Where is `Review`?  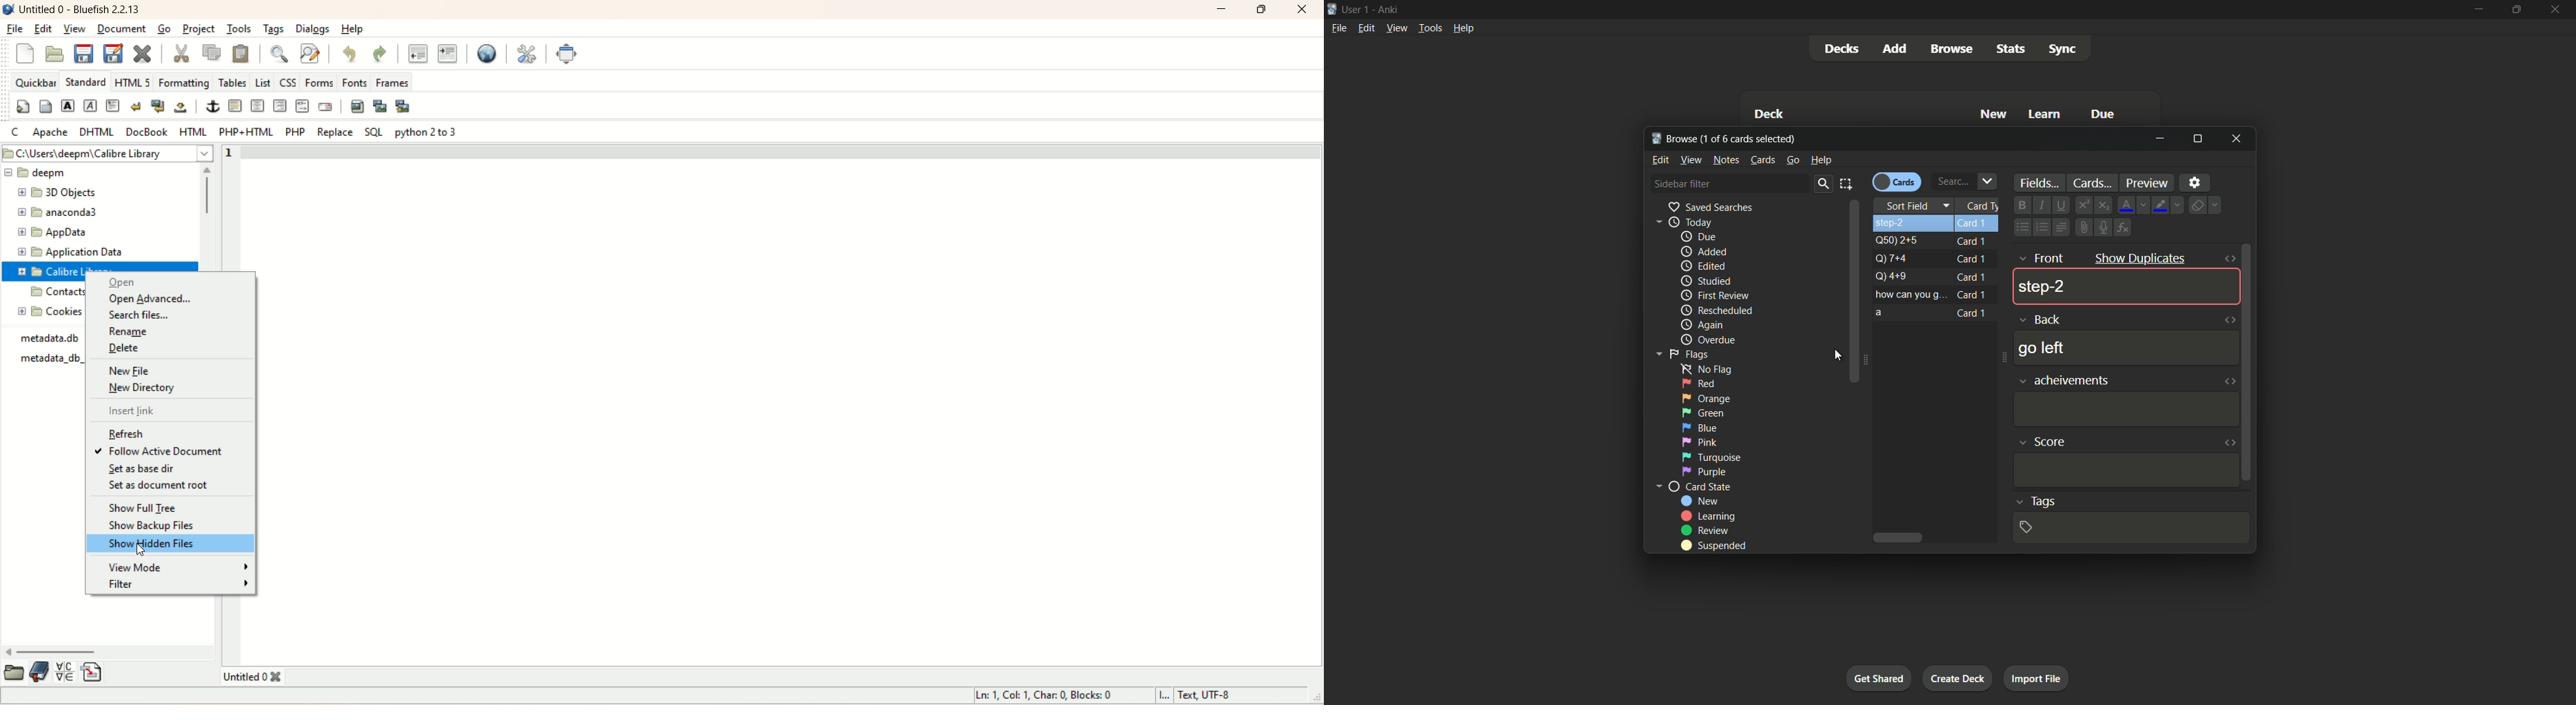
Review is located at coordinates (1707, 530).